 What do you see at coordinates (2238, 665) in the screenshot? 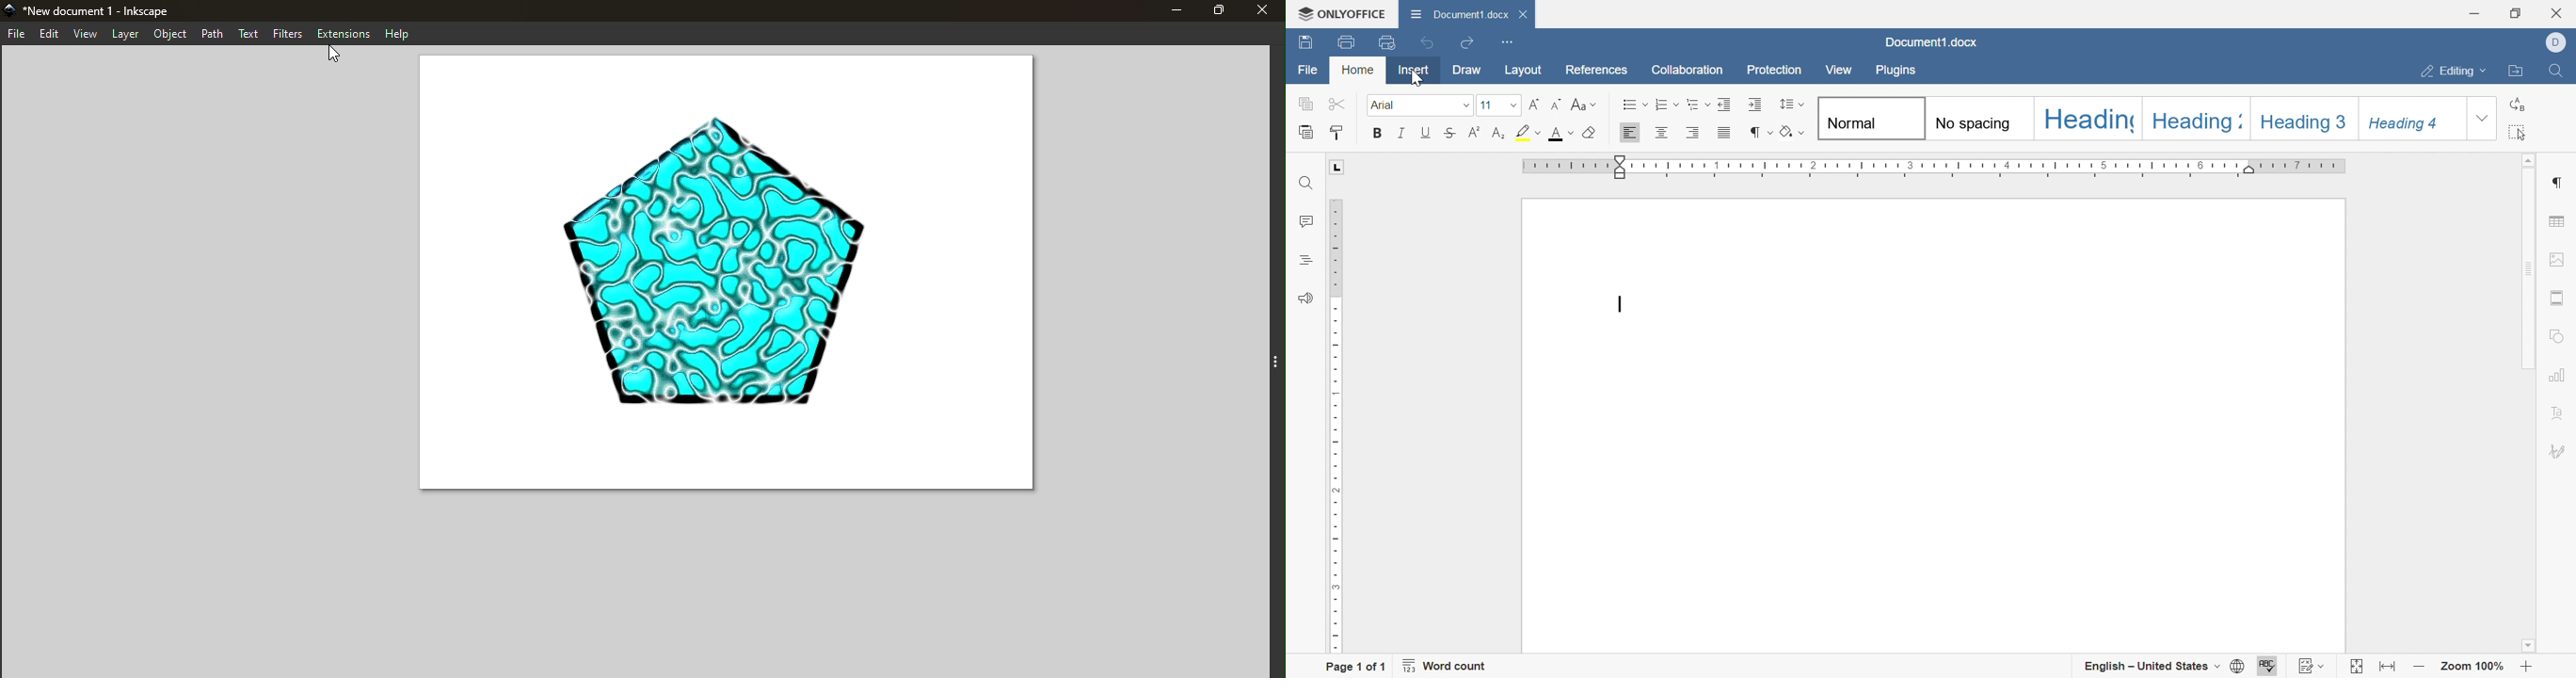
I see `Set document language` at bounding box center [2238, 665].